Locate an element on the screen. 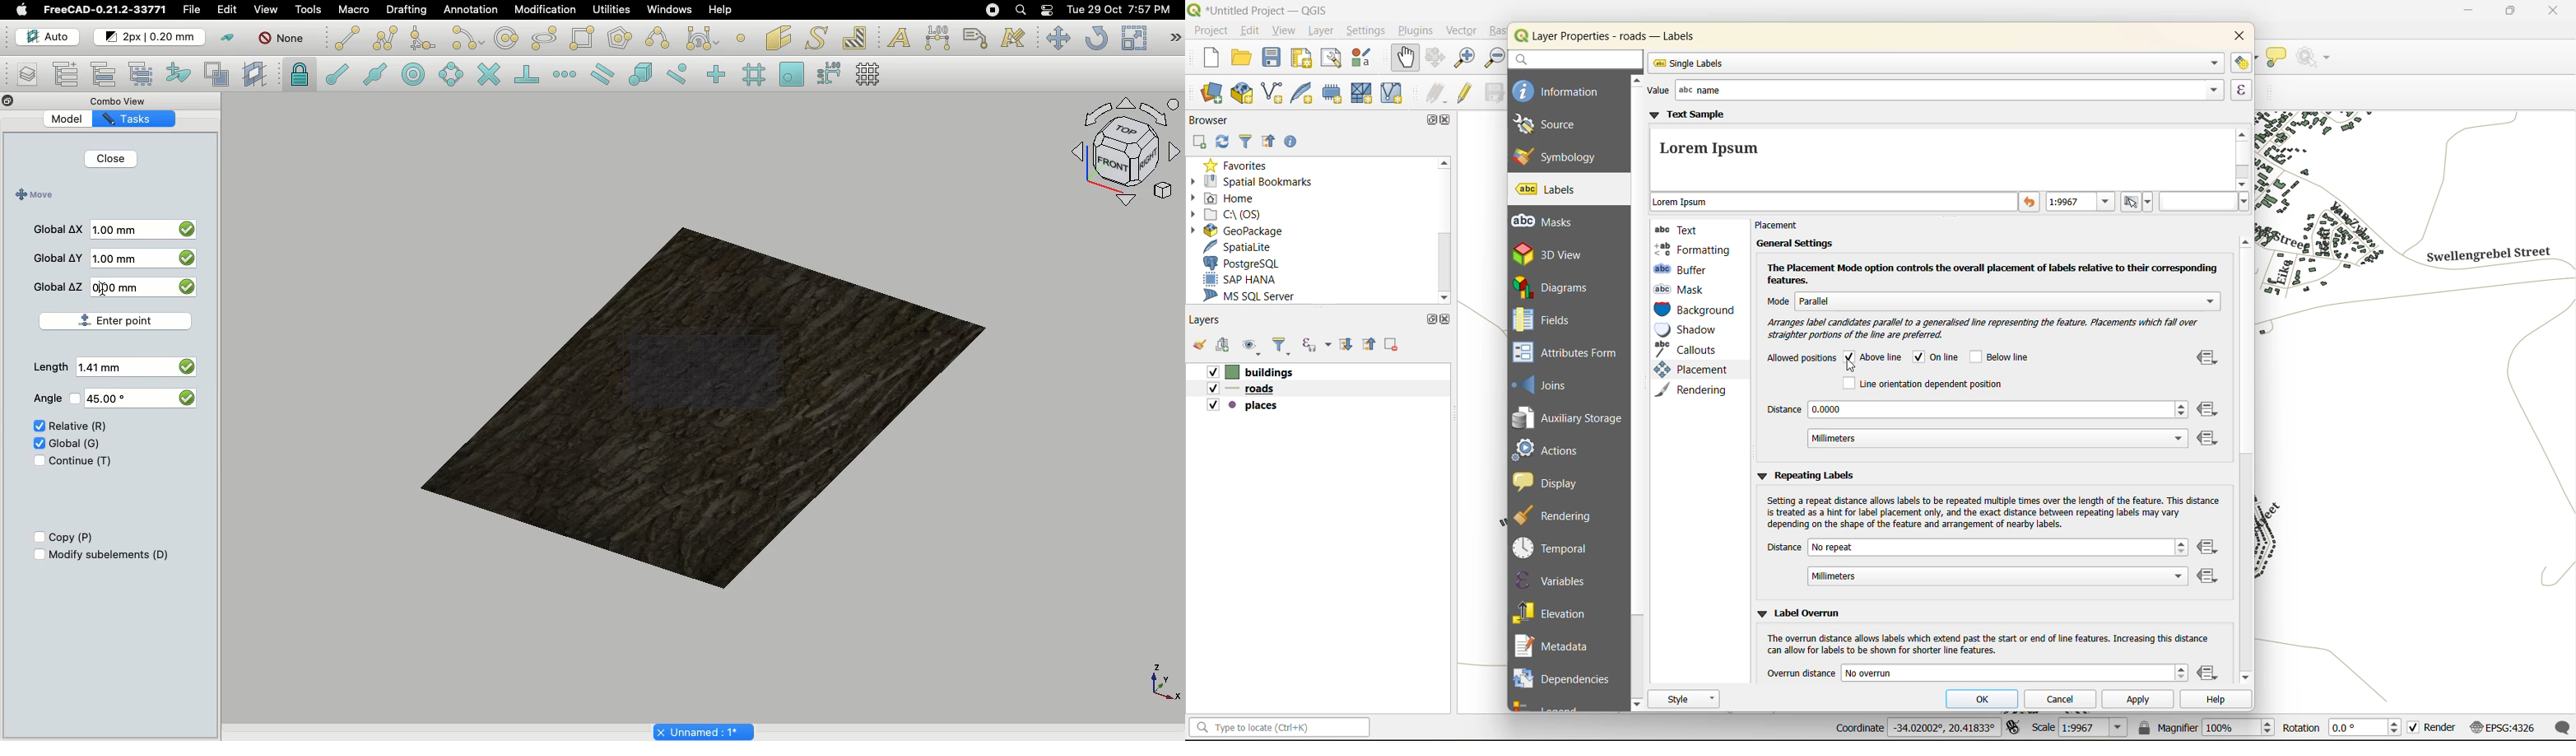 The height and width of the screenshot is (756, 2576). rendering is located at coordinates (1697, 389).